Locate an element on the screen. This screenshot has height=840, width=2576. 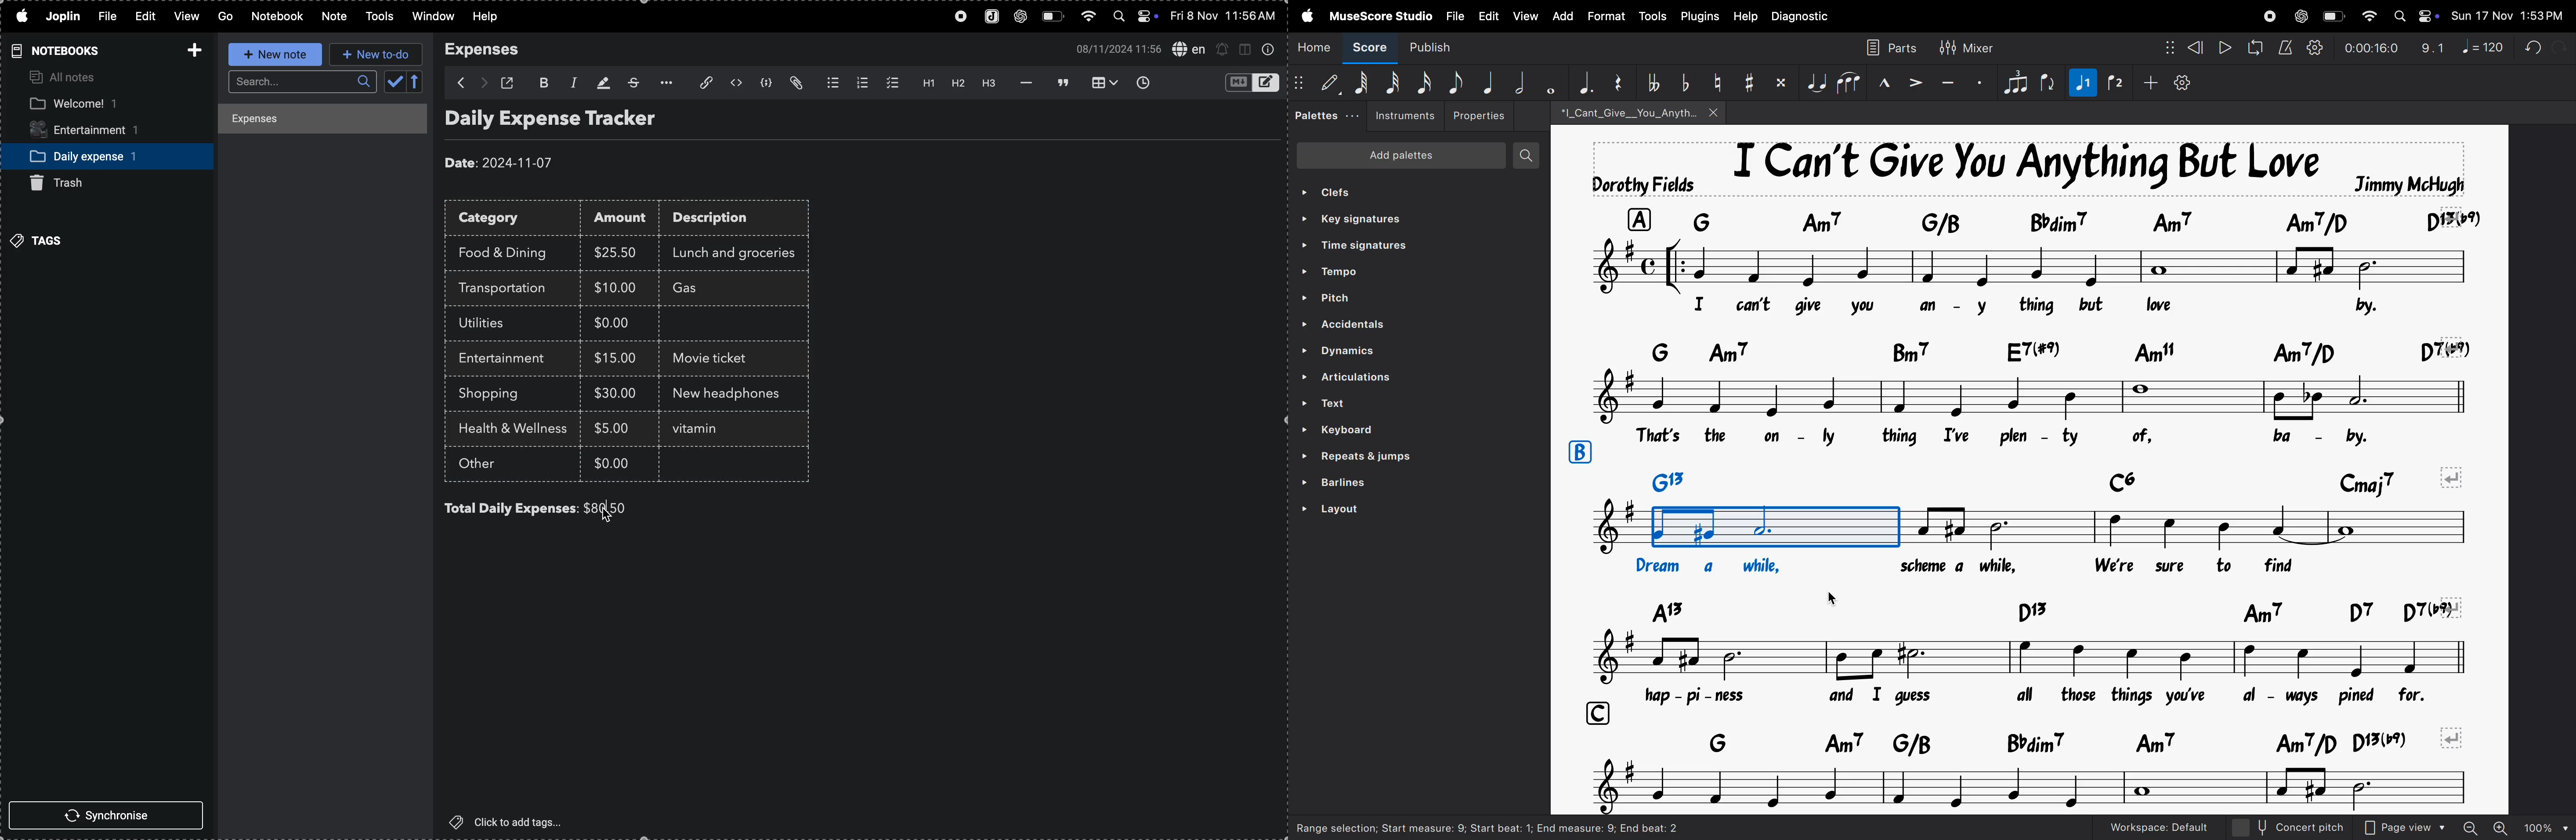
pitch is located at coordinates (1339, 299).